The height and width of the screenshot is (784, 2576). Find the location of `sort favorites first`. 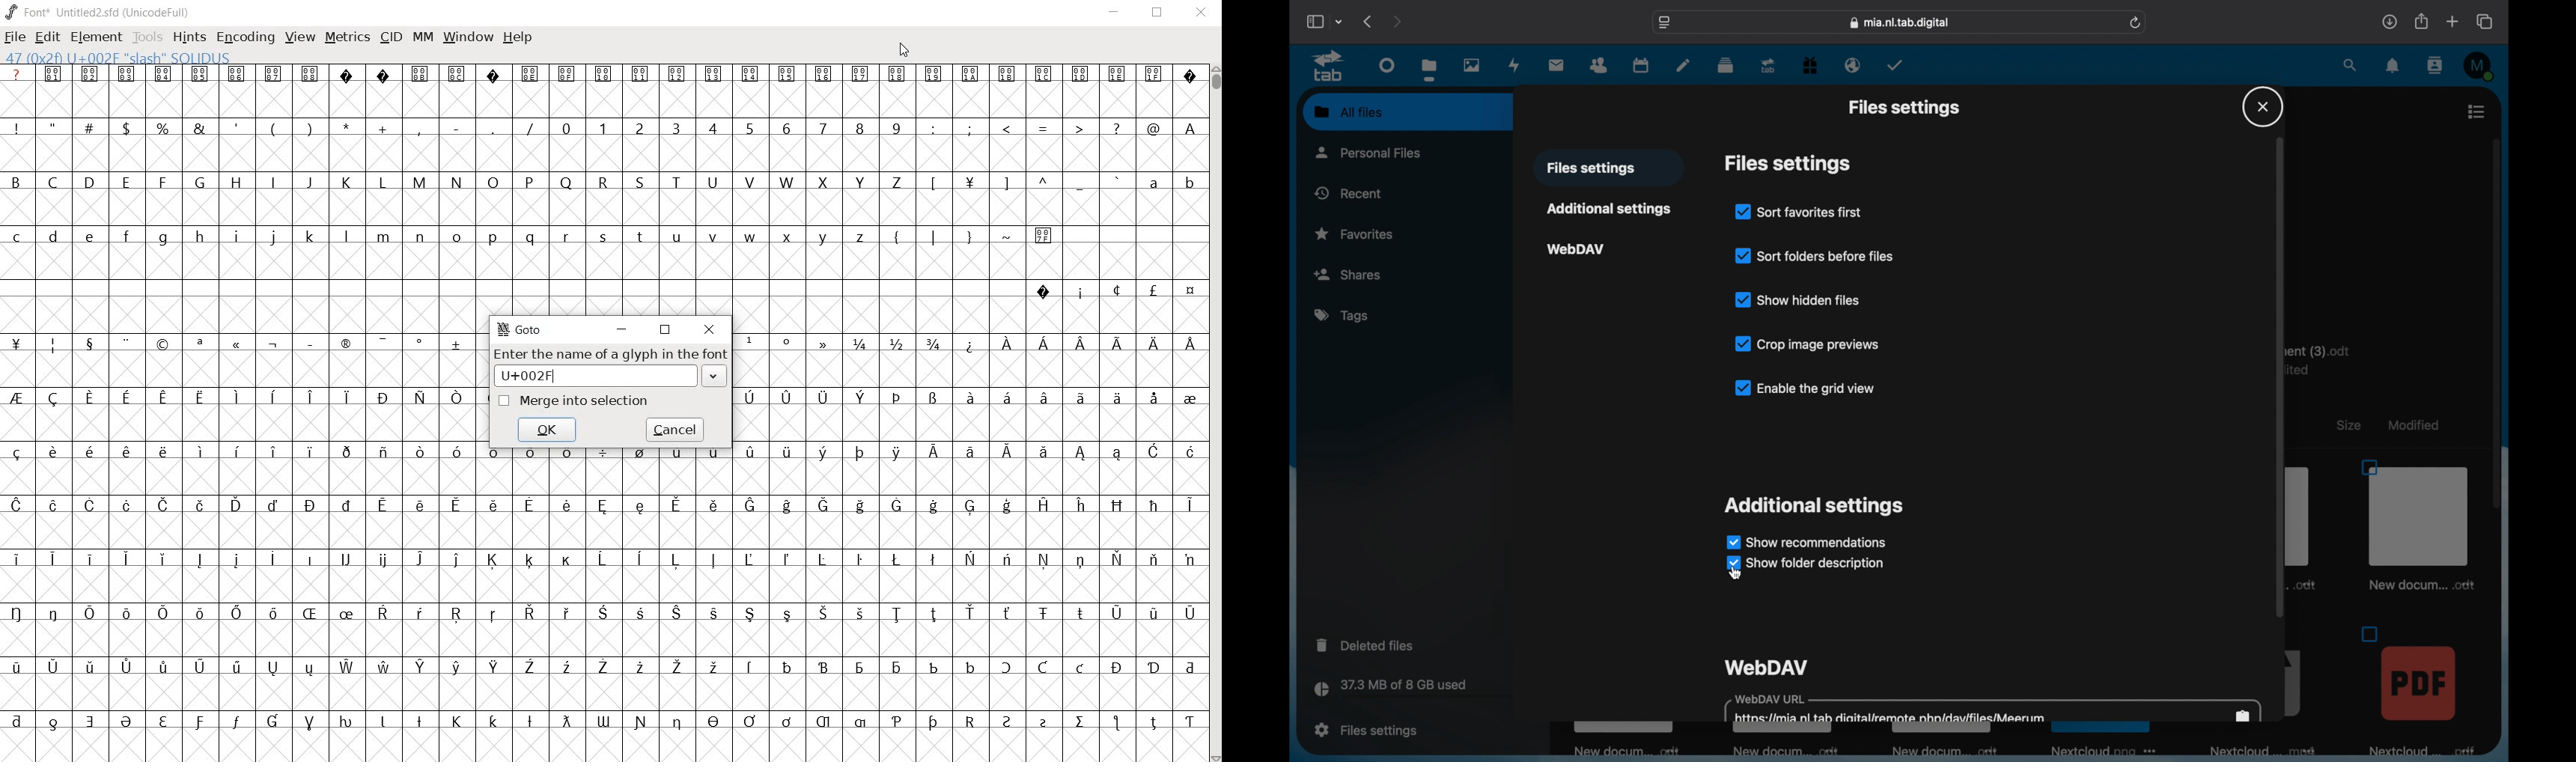

sort favorites first is located at coordinates (1798, 212).